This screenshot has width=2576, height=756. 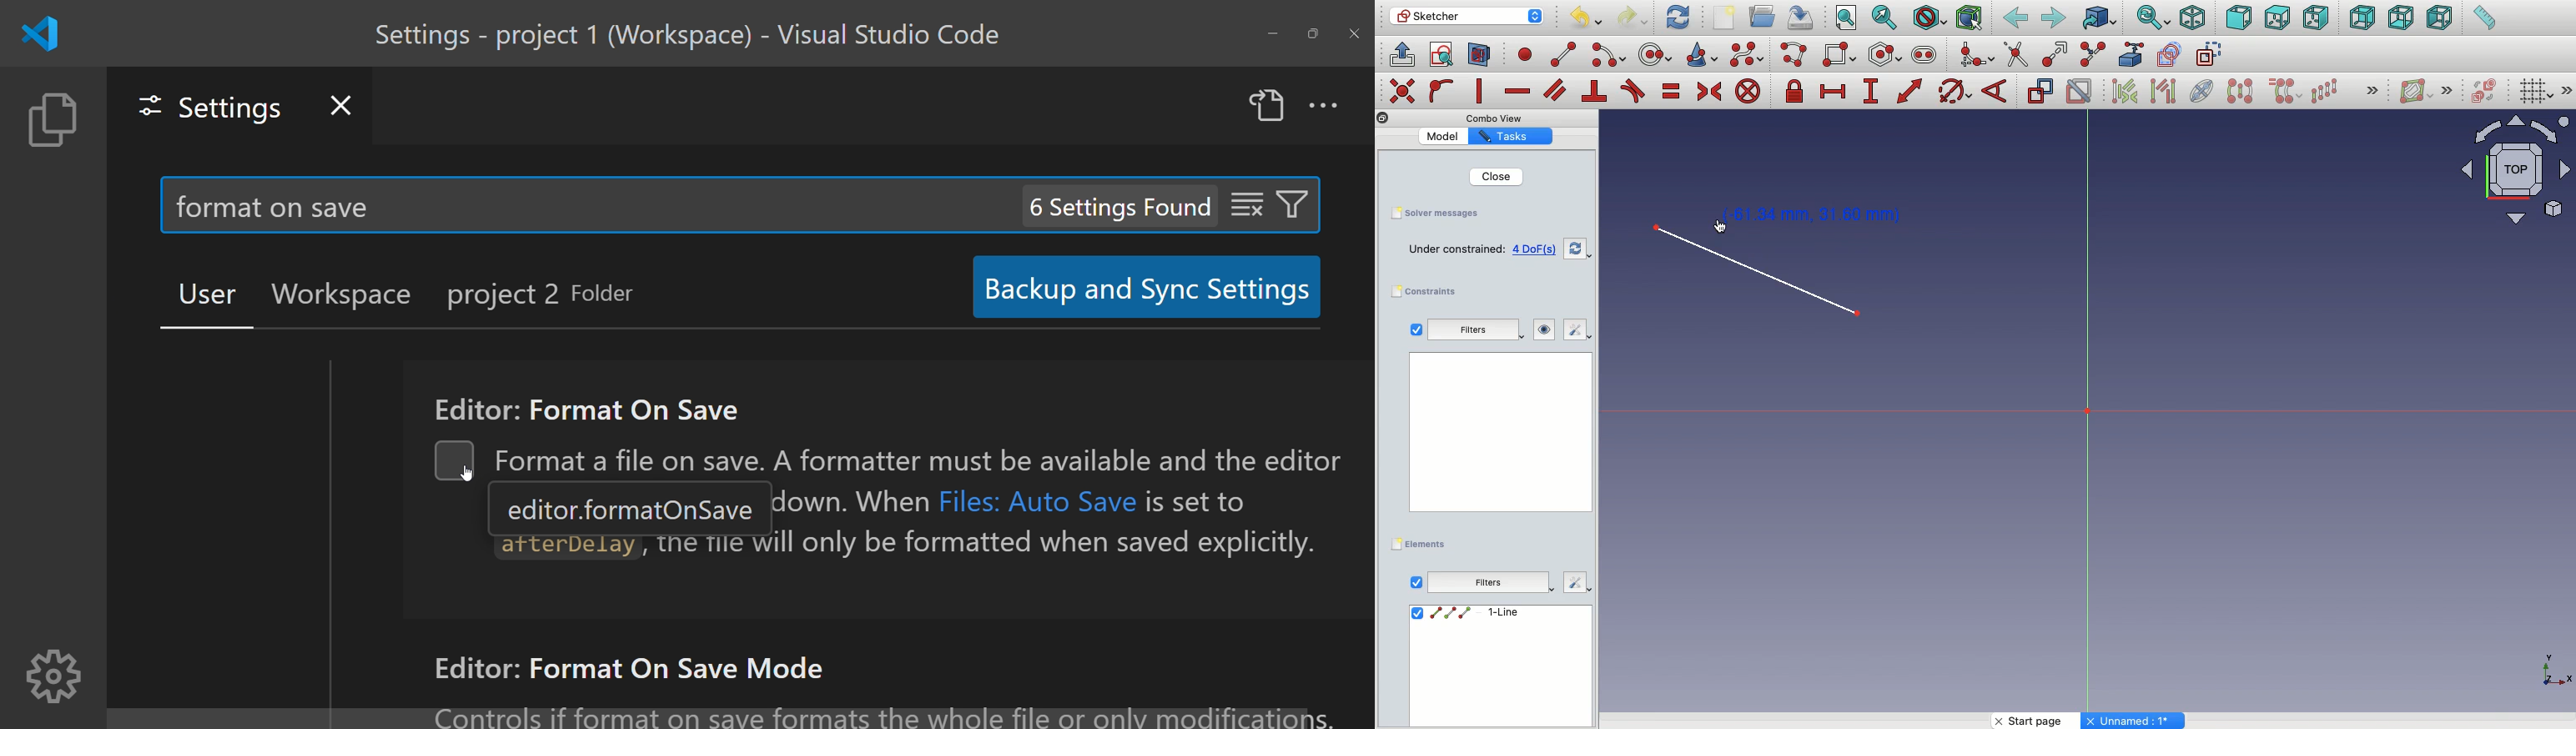 I want to click on , so click(x=2451, y=89).